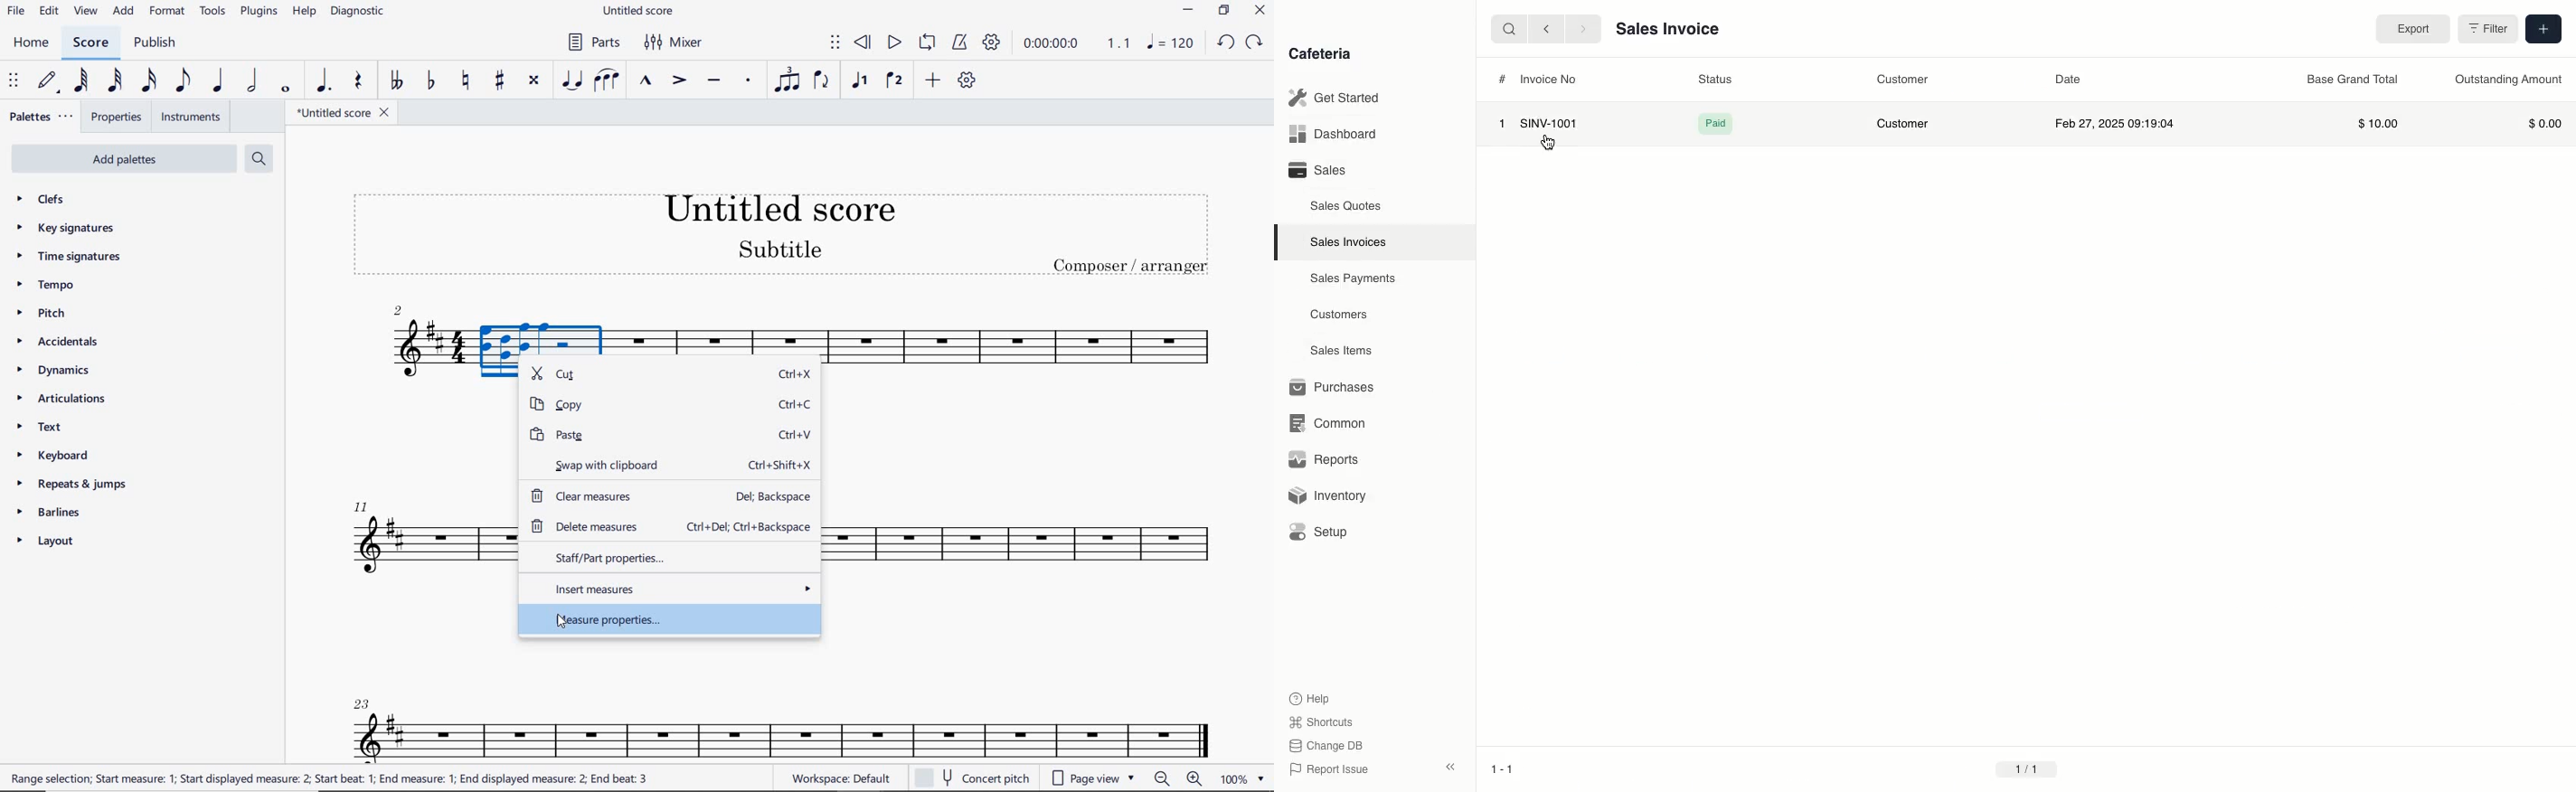 The image size is (2576, 812). What do you see at coordinates (422, 538) in the screenshot?
I see `INSTRUMENT: TENOR SAXOPHONE` at bounding box center [422, 538].